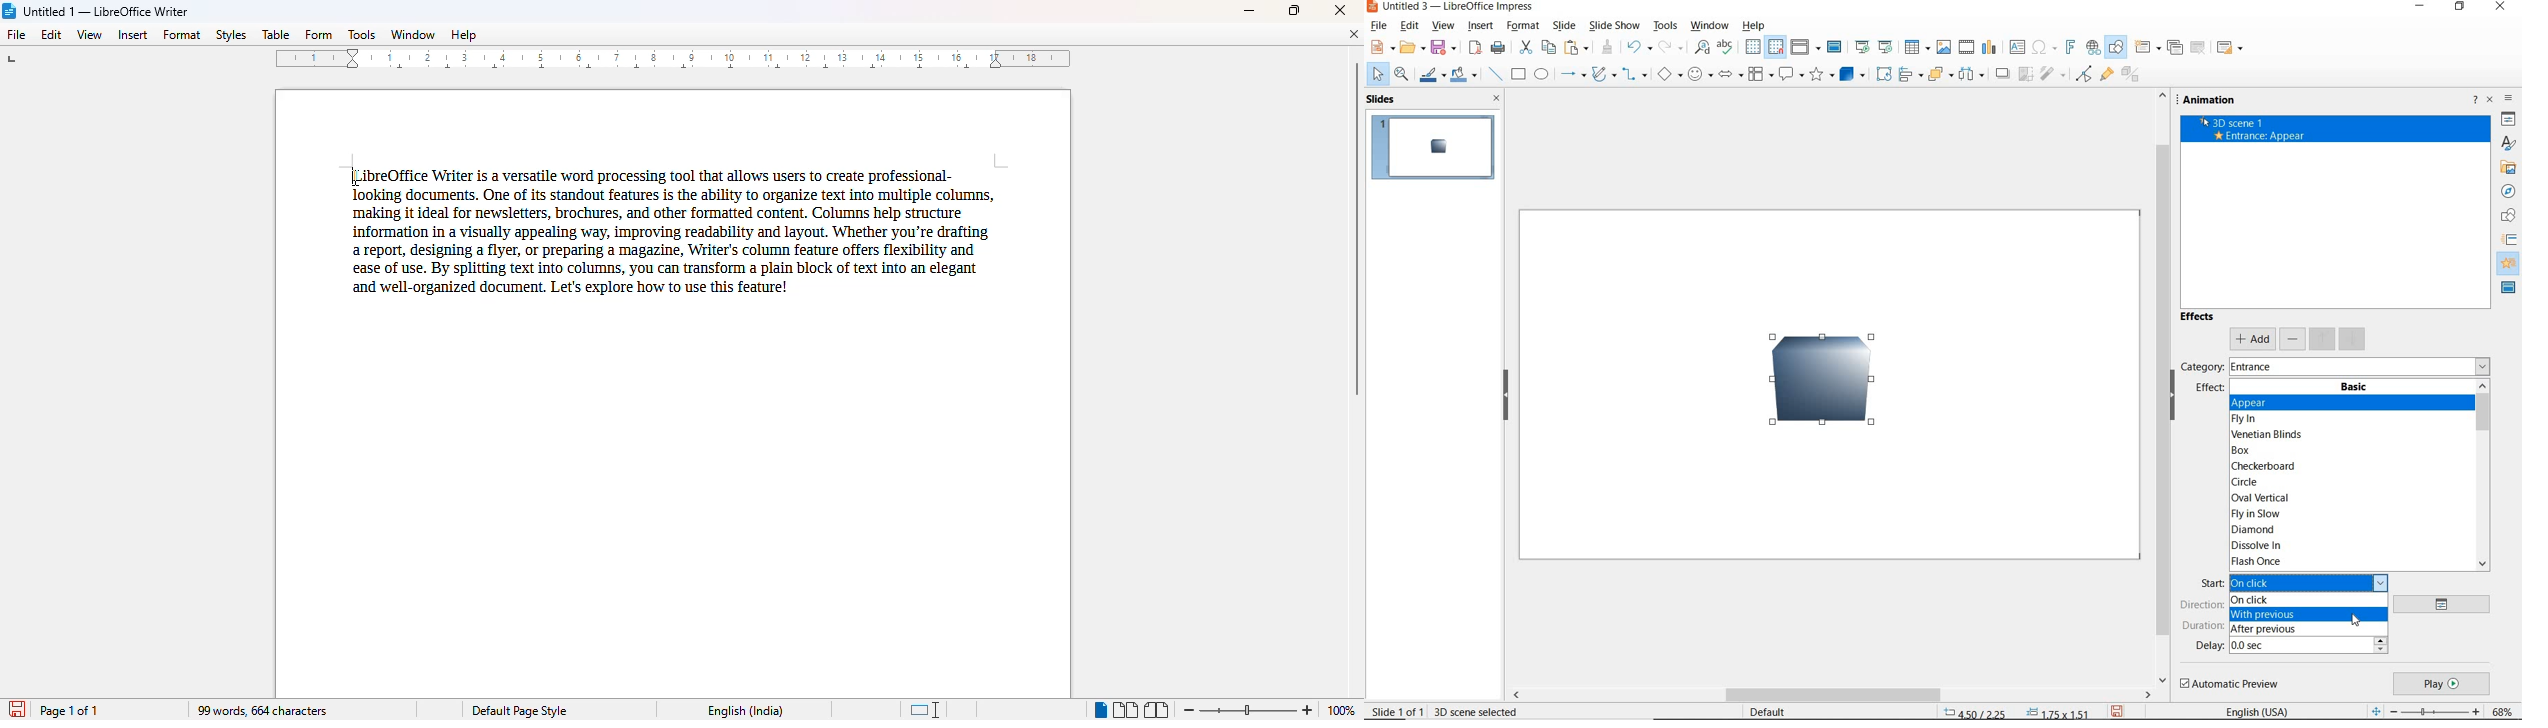 This screenshot has height=728, width=2548. I want to click on master slide, so click(1836, 48).